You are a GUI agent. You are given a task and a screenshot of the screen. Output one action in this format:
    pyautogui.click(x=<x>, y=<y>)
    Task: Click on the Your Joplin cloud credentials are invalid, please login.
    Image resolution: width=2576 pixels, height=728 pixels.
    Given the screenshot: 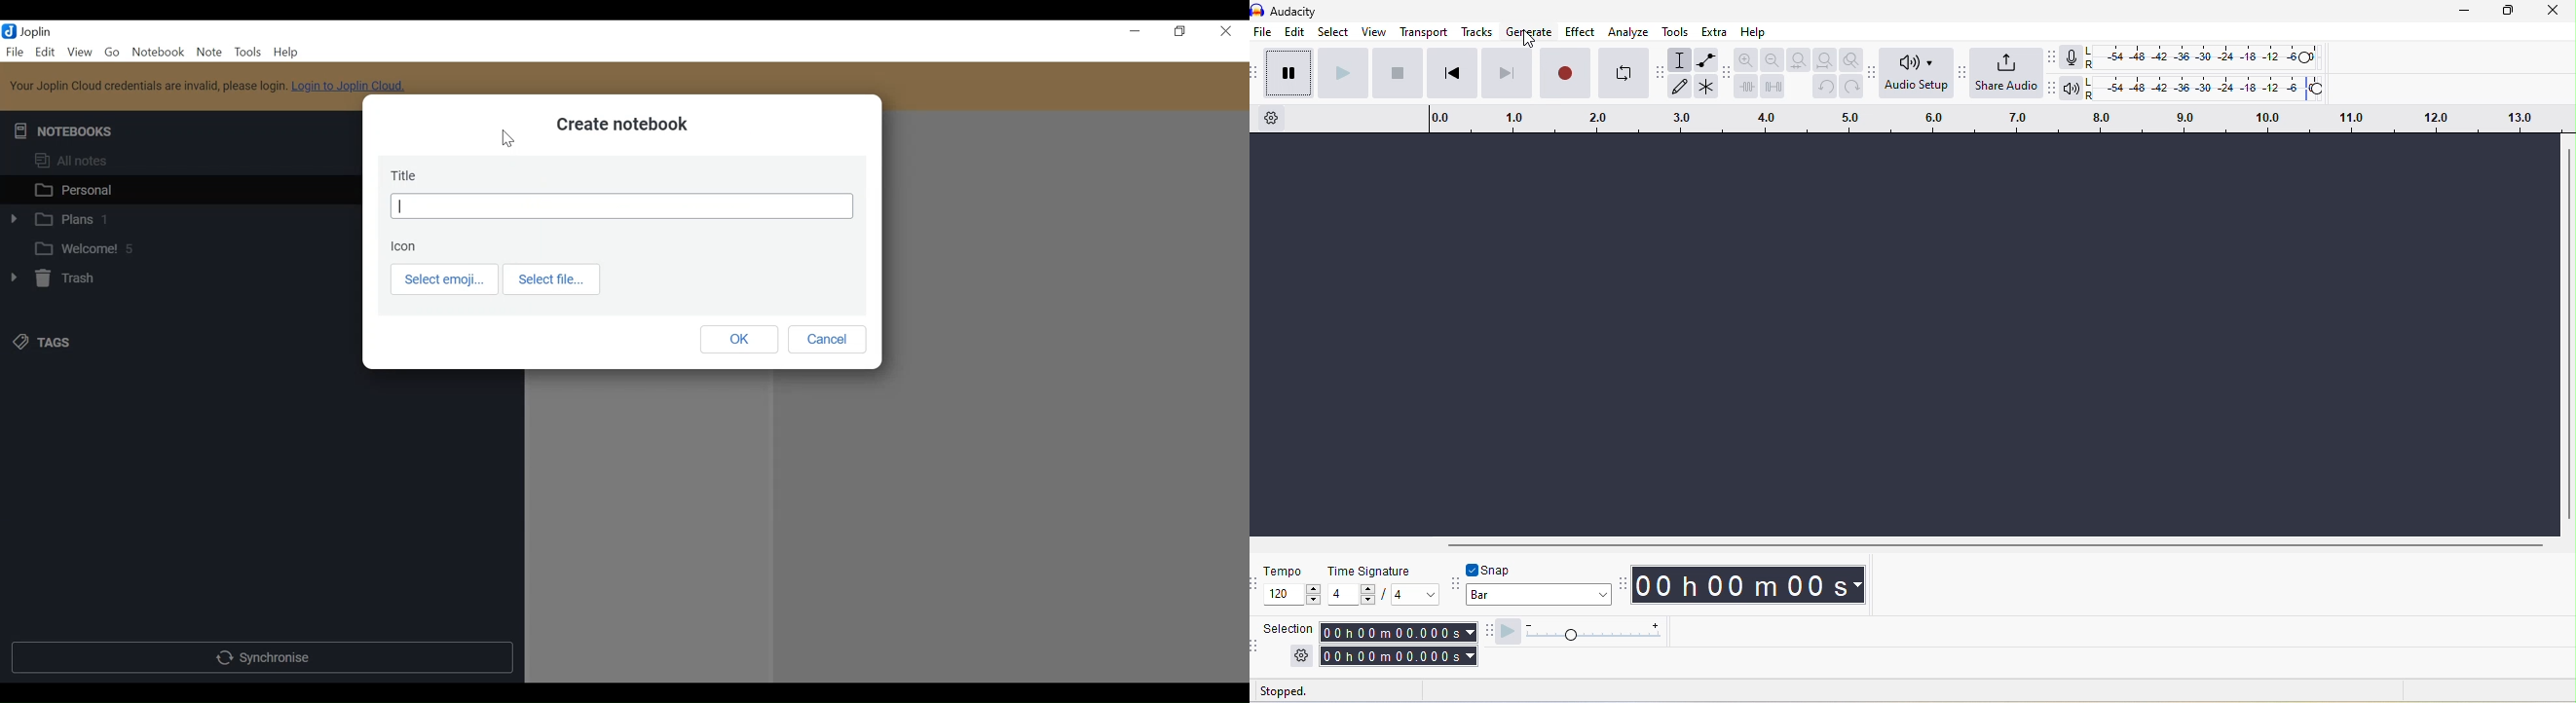 What is the action you would take?
    pyautogui.click(x=149, y=85)
    